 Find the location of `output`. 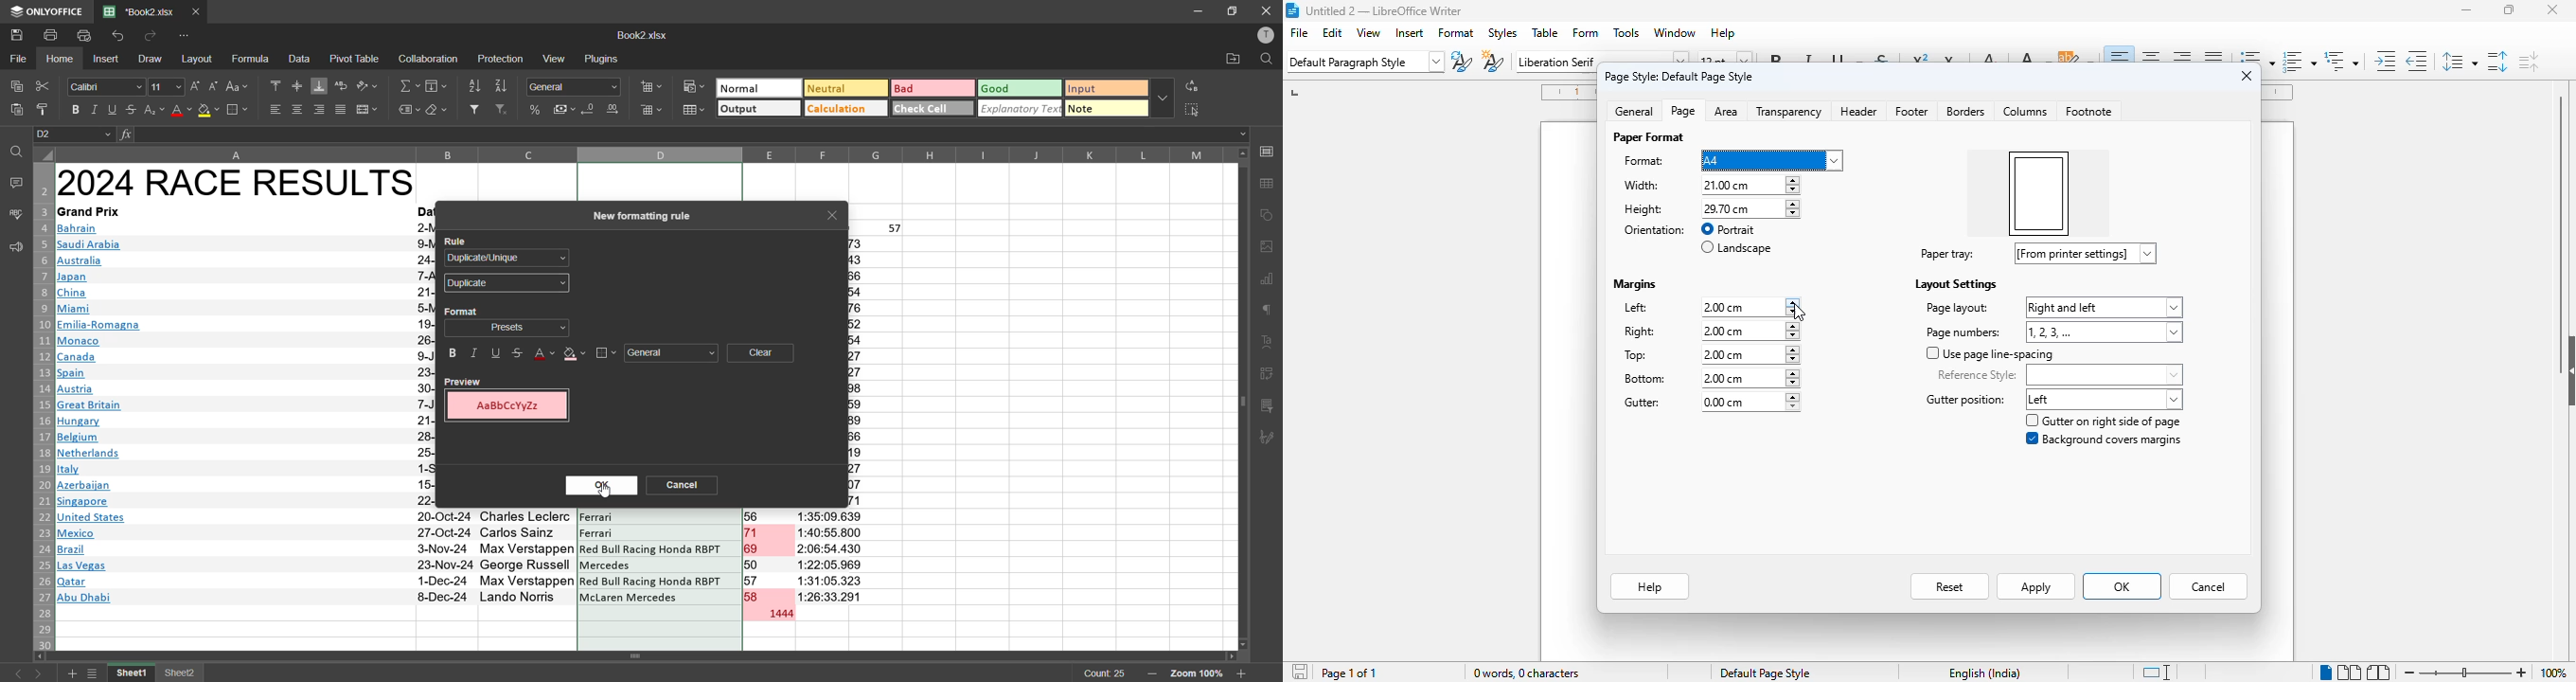

output is located at coordinates (757, 110).